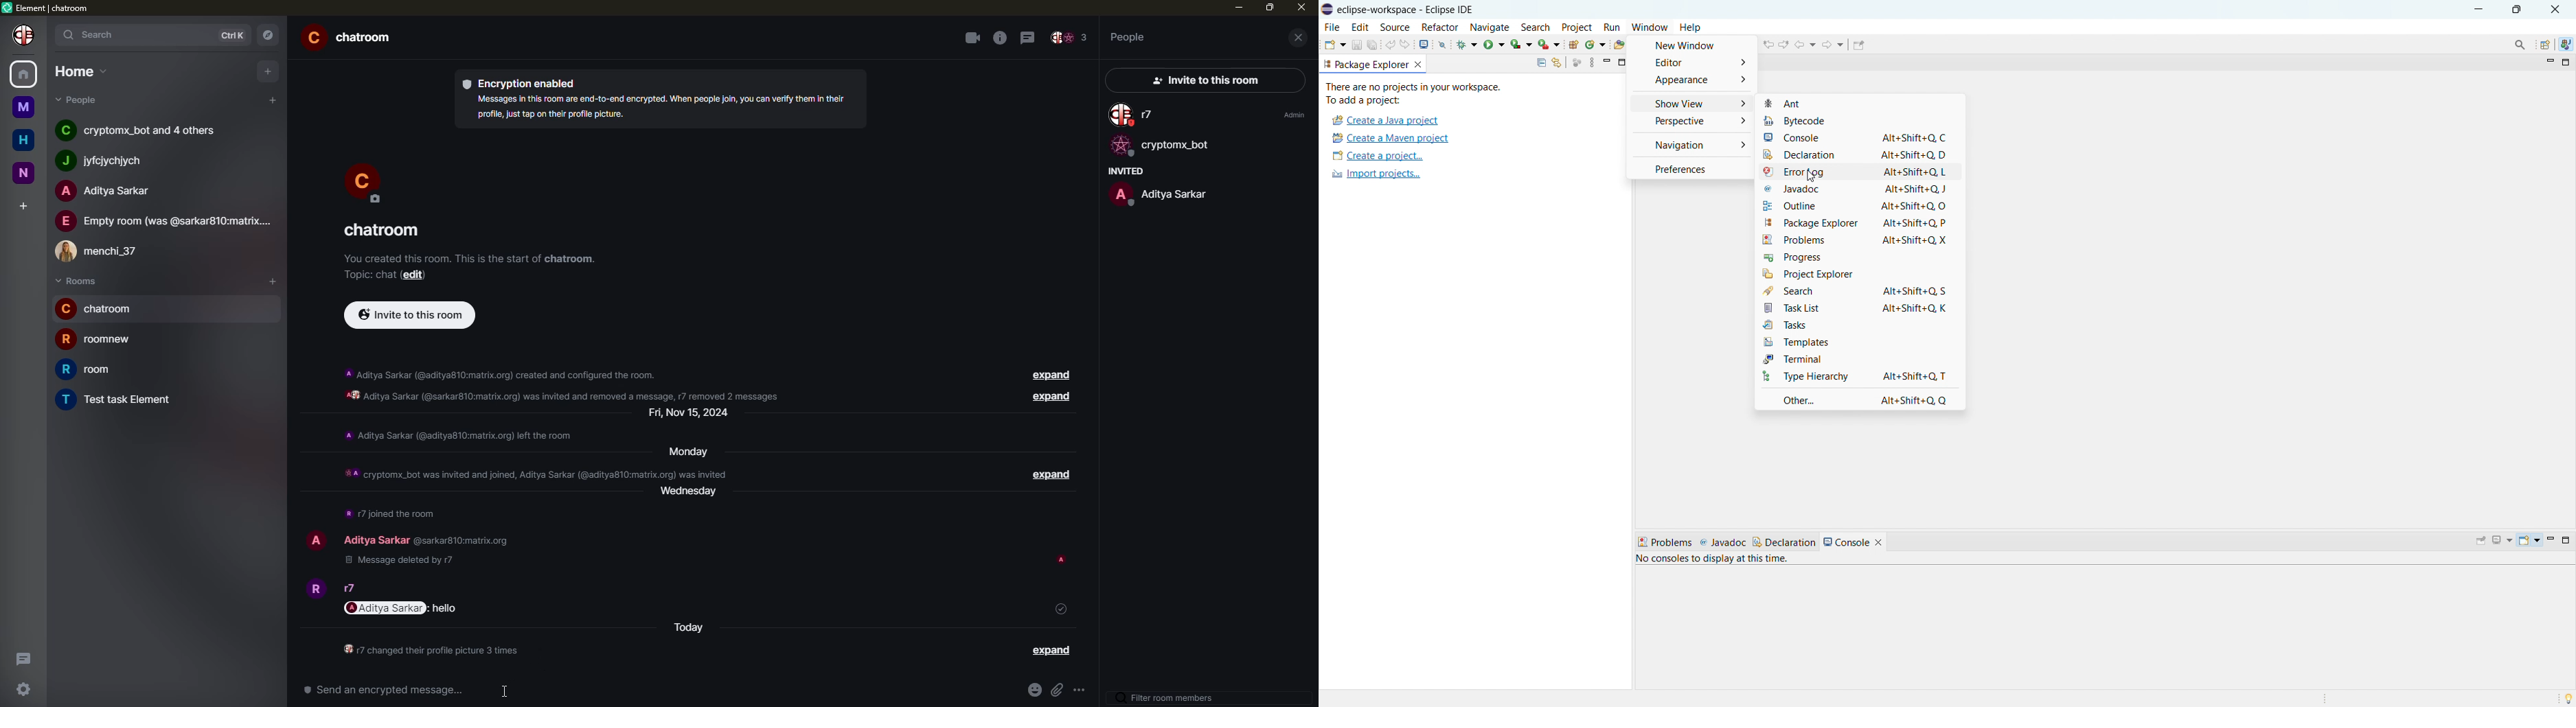 Image resolution: width=2576 pixels, height=728 pixels. Describe the element at coordinates (353, 39) in the screenshot. I see `room` at that location.